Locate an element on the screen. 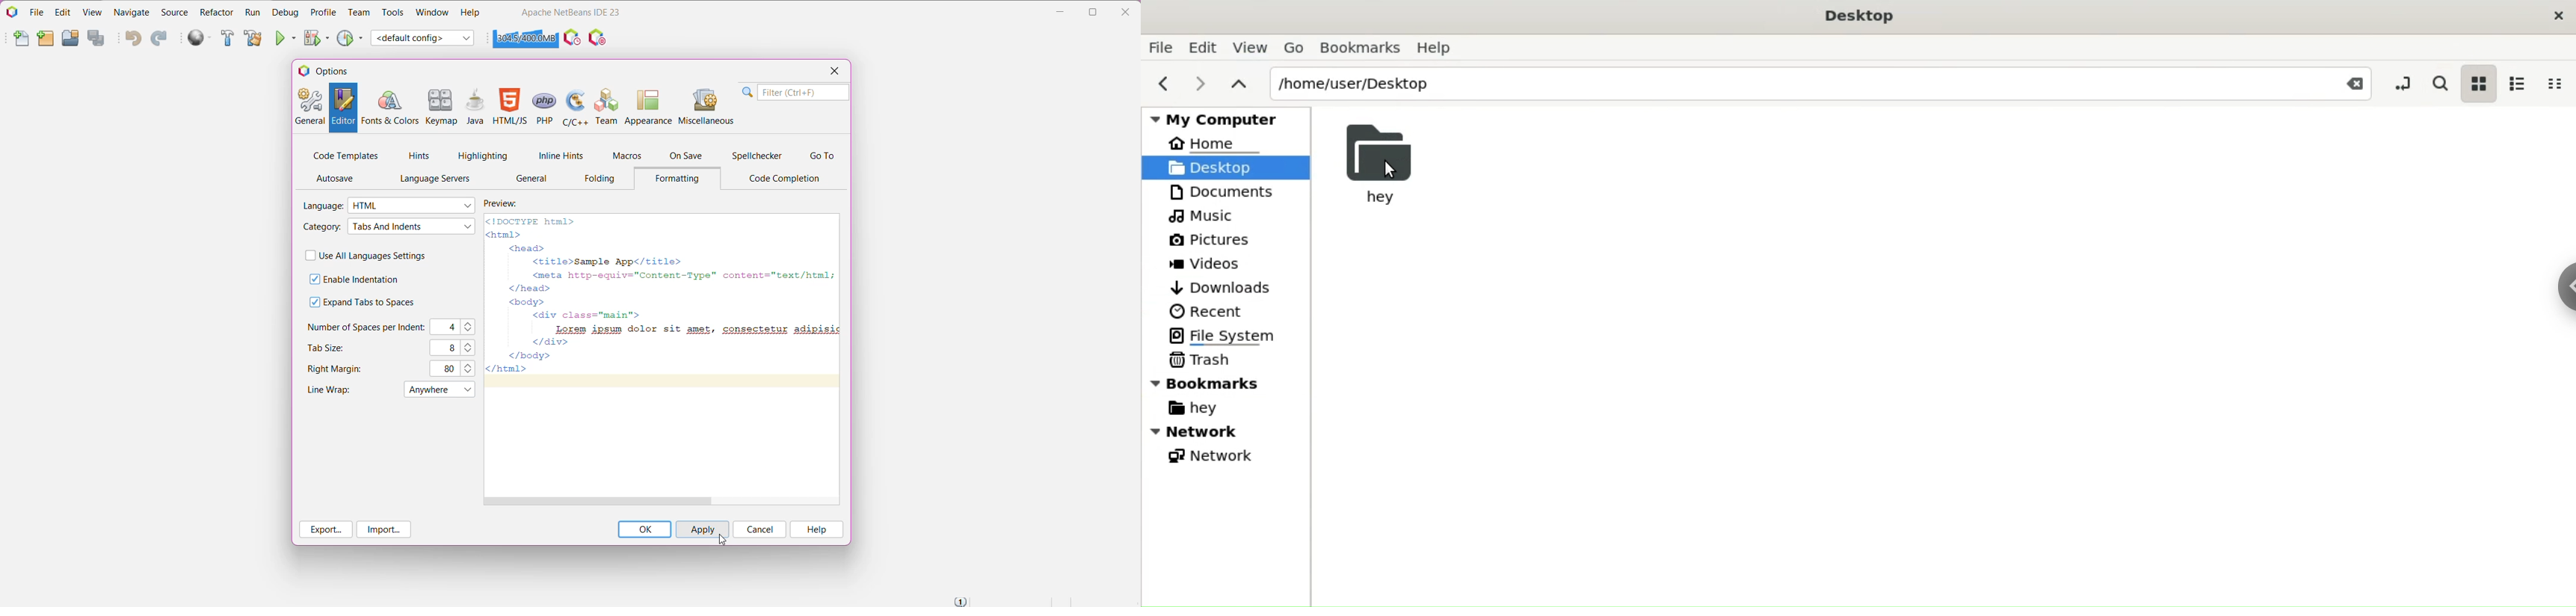 Image resolution: width=2576 pixels, height=616 pixels. Category is located at coordinates (321, 227).